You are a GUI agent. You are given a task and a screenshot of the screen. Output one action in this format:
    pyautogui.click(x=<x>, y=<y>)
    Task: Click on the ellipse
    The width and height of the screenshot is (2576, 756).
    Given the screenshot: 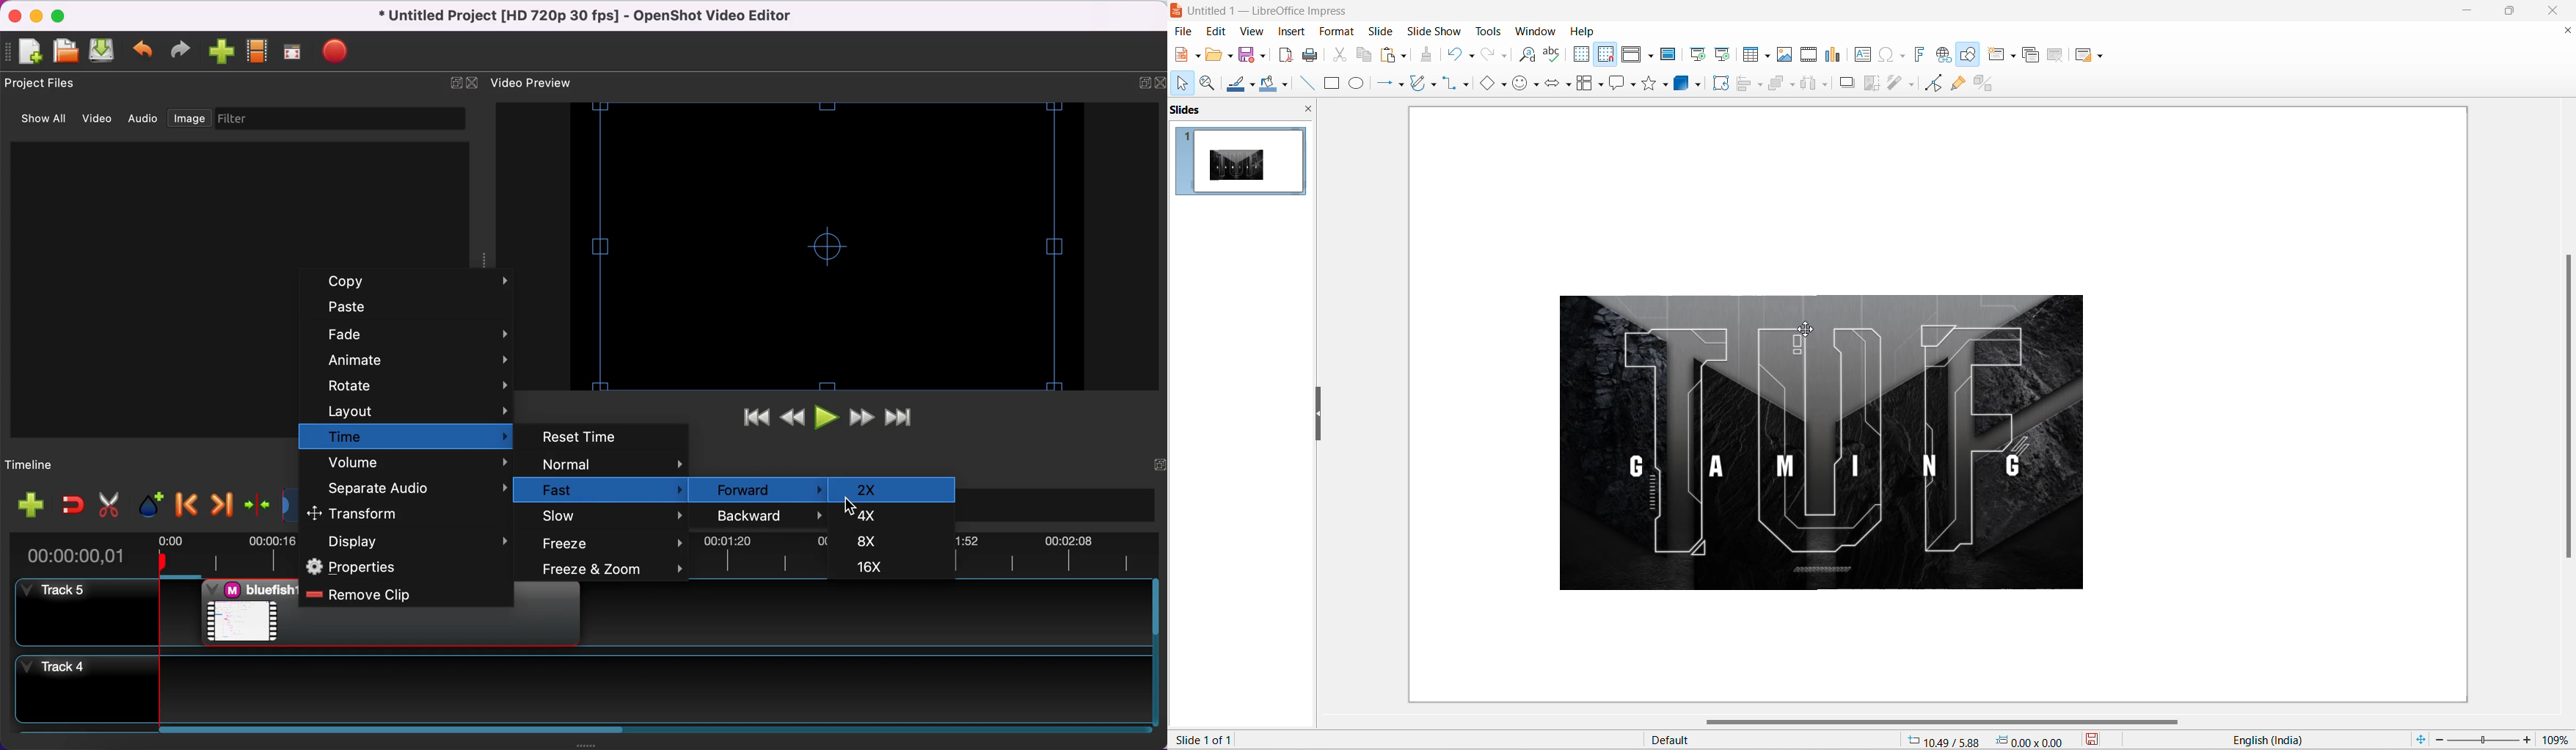 What is the action you would take?
    pyautogui.click(x=1358, y=83)
    